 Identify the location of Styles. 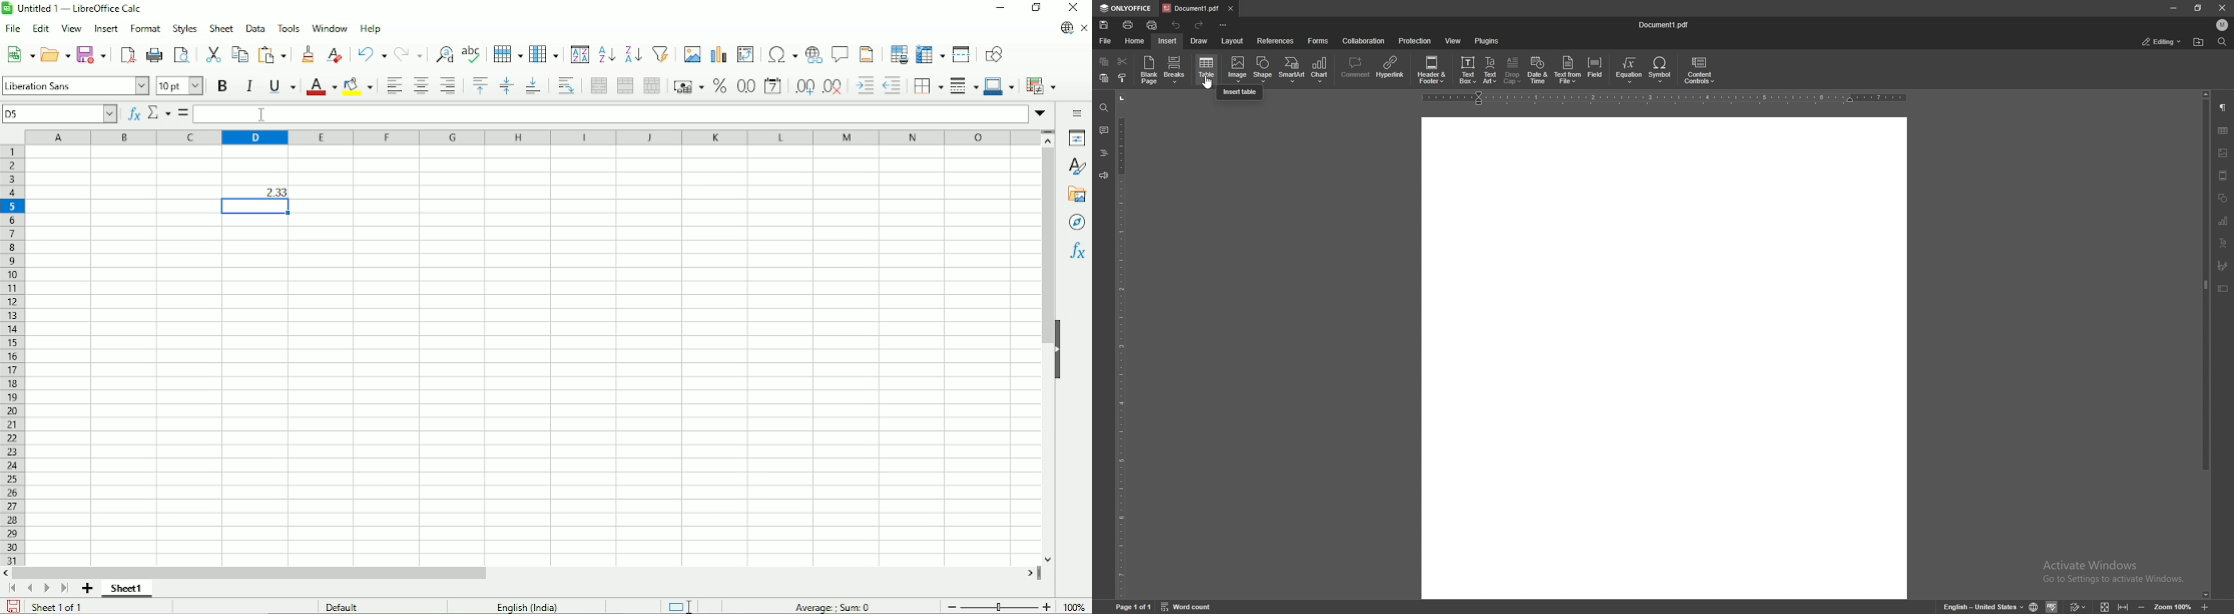
(1078, 167).